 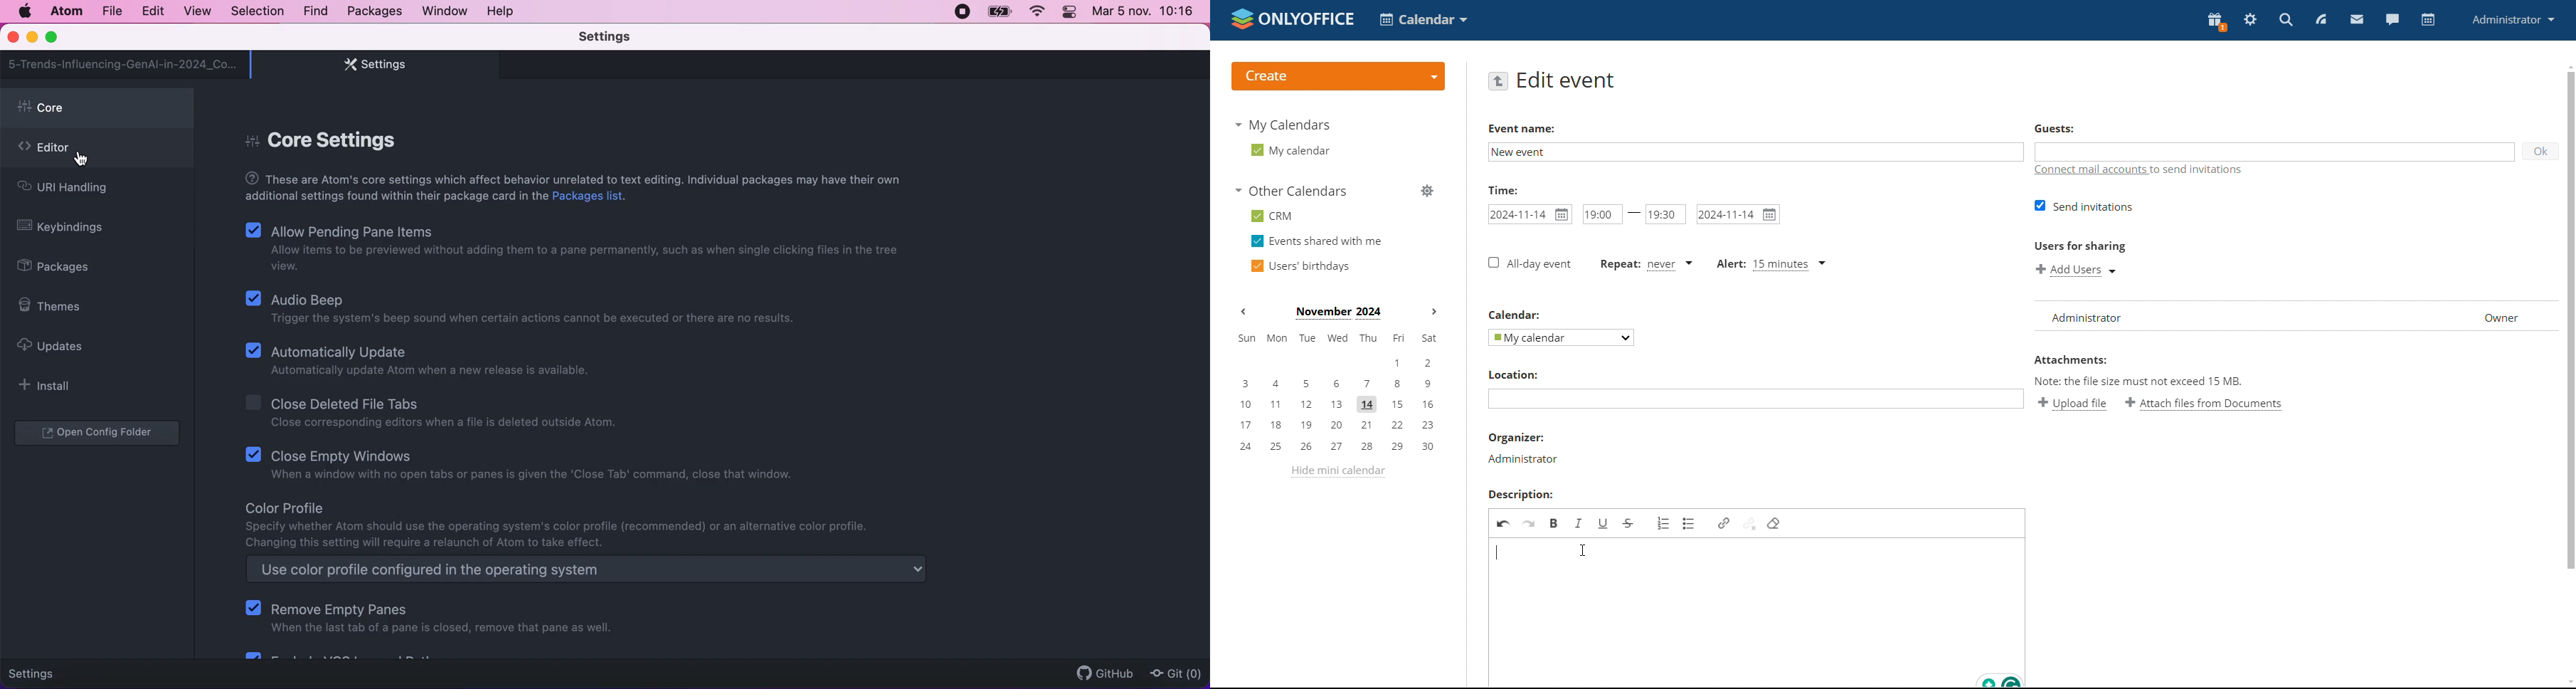 I want to click on URI handling, so click(x=79, y=190).